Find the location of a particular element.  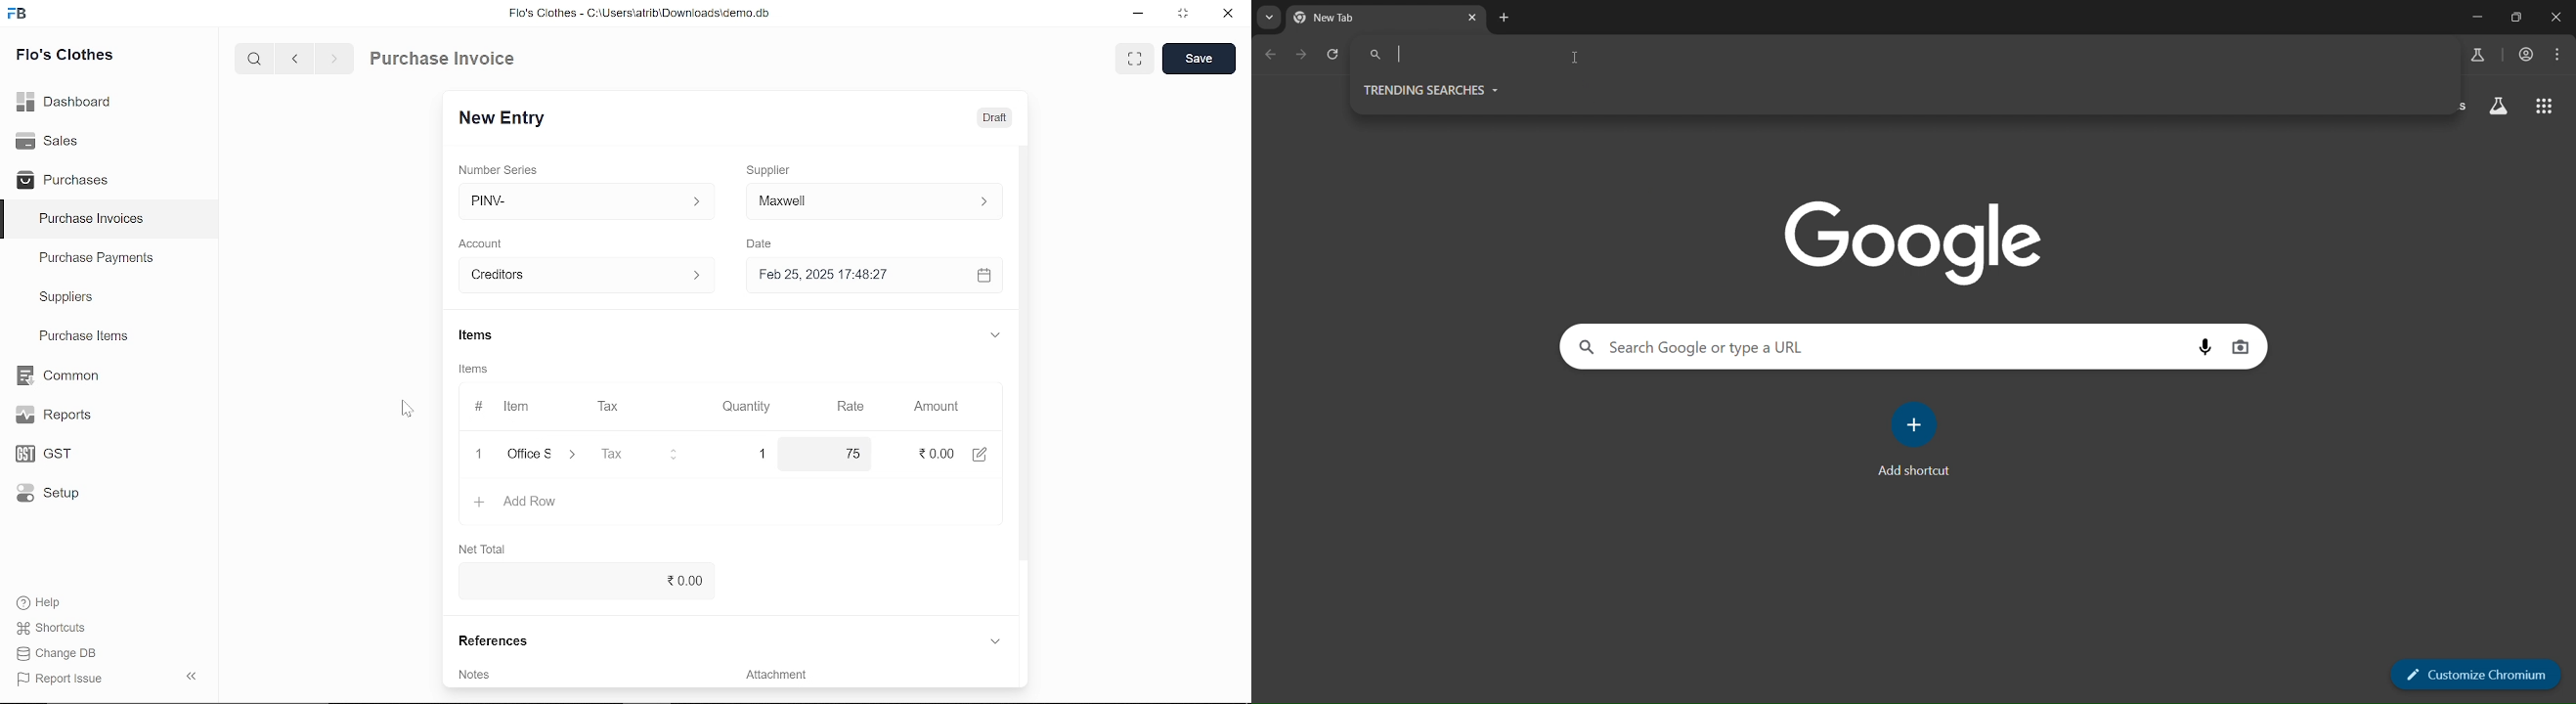

0.00 is located at coordinates (933, 455).